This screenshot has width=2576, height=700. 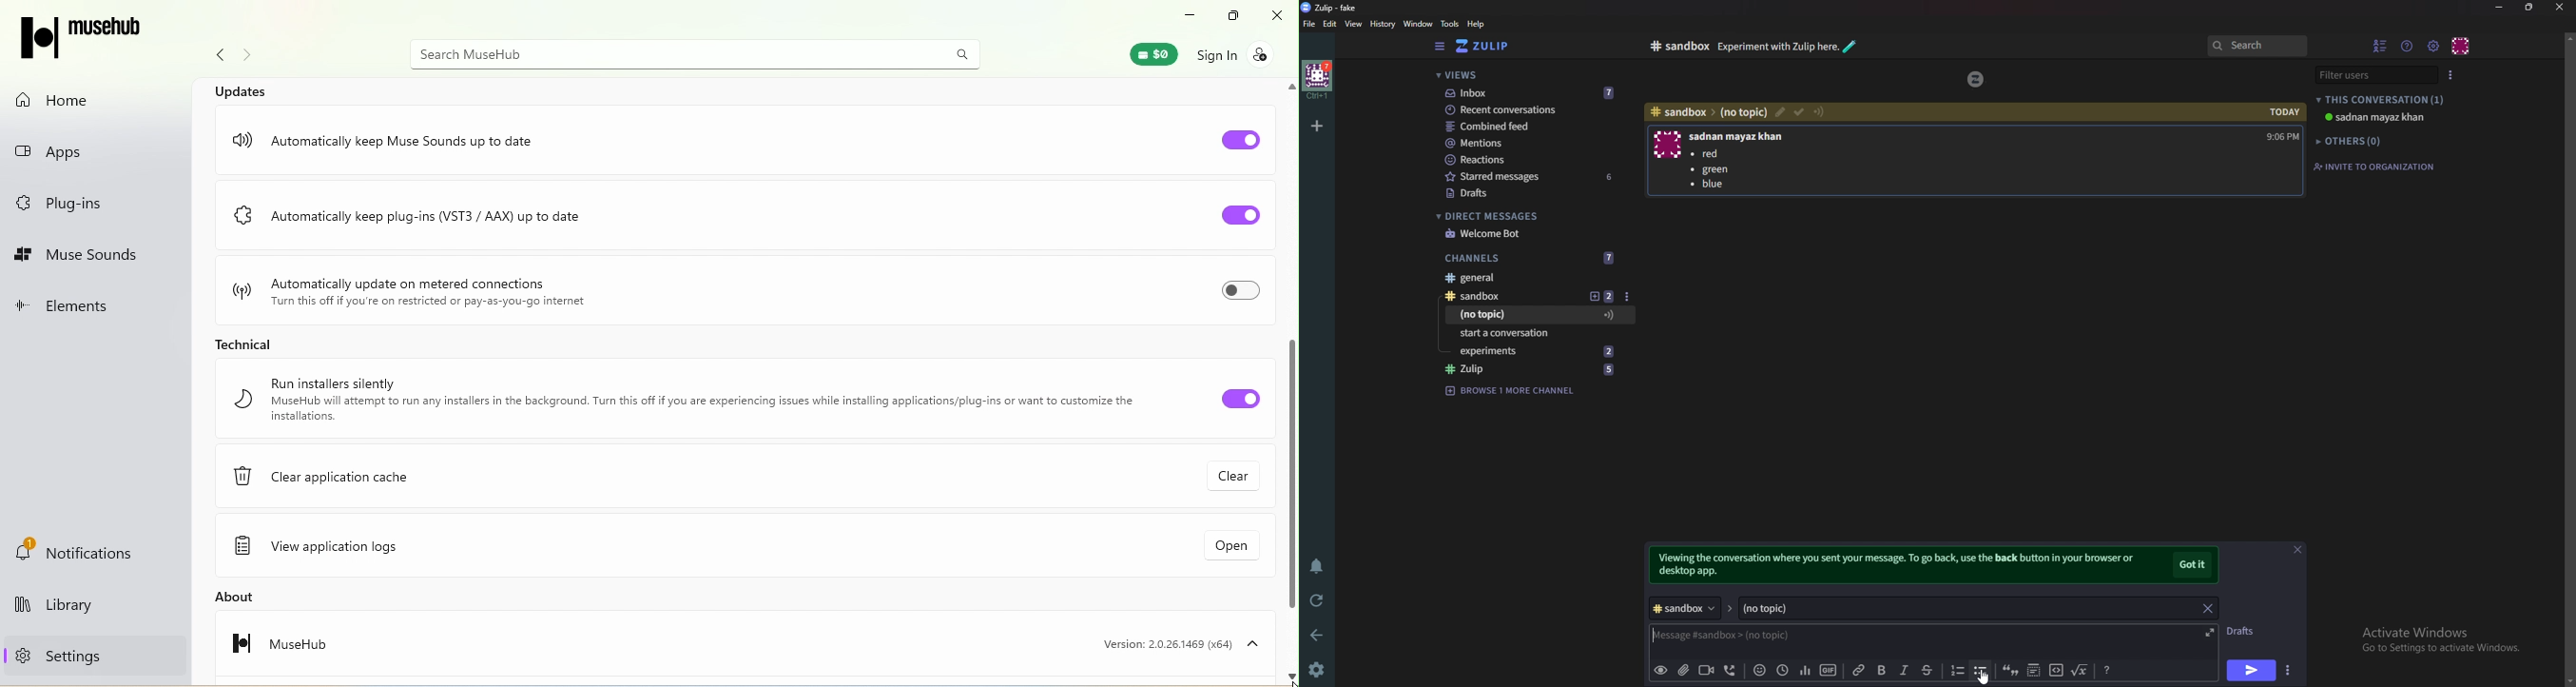 What do you see at coordinates (1542, 333) in the screenshot?
I see `Start a conversation` at bounding box center [1542, 333].